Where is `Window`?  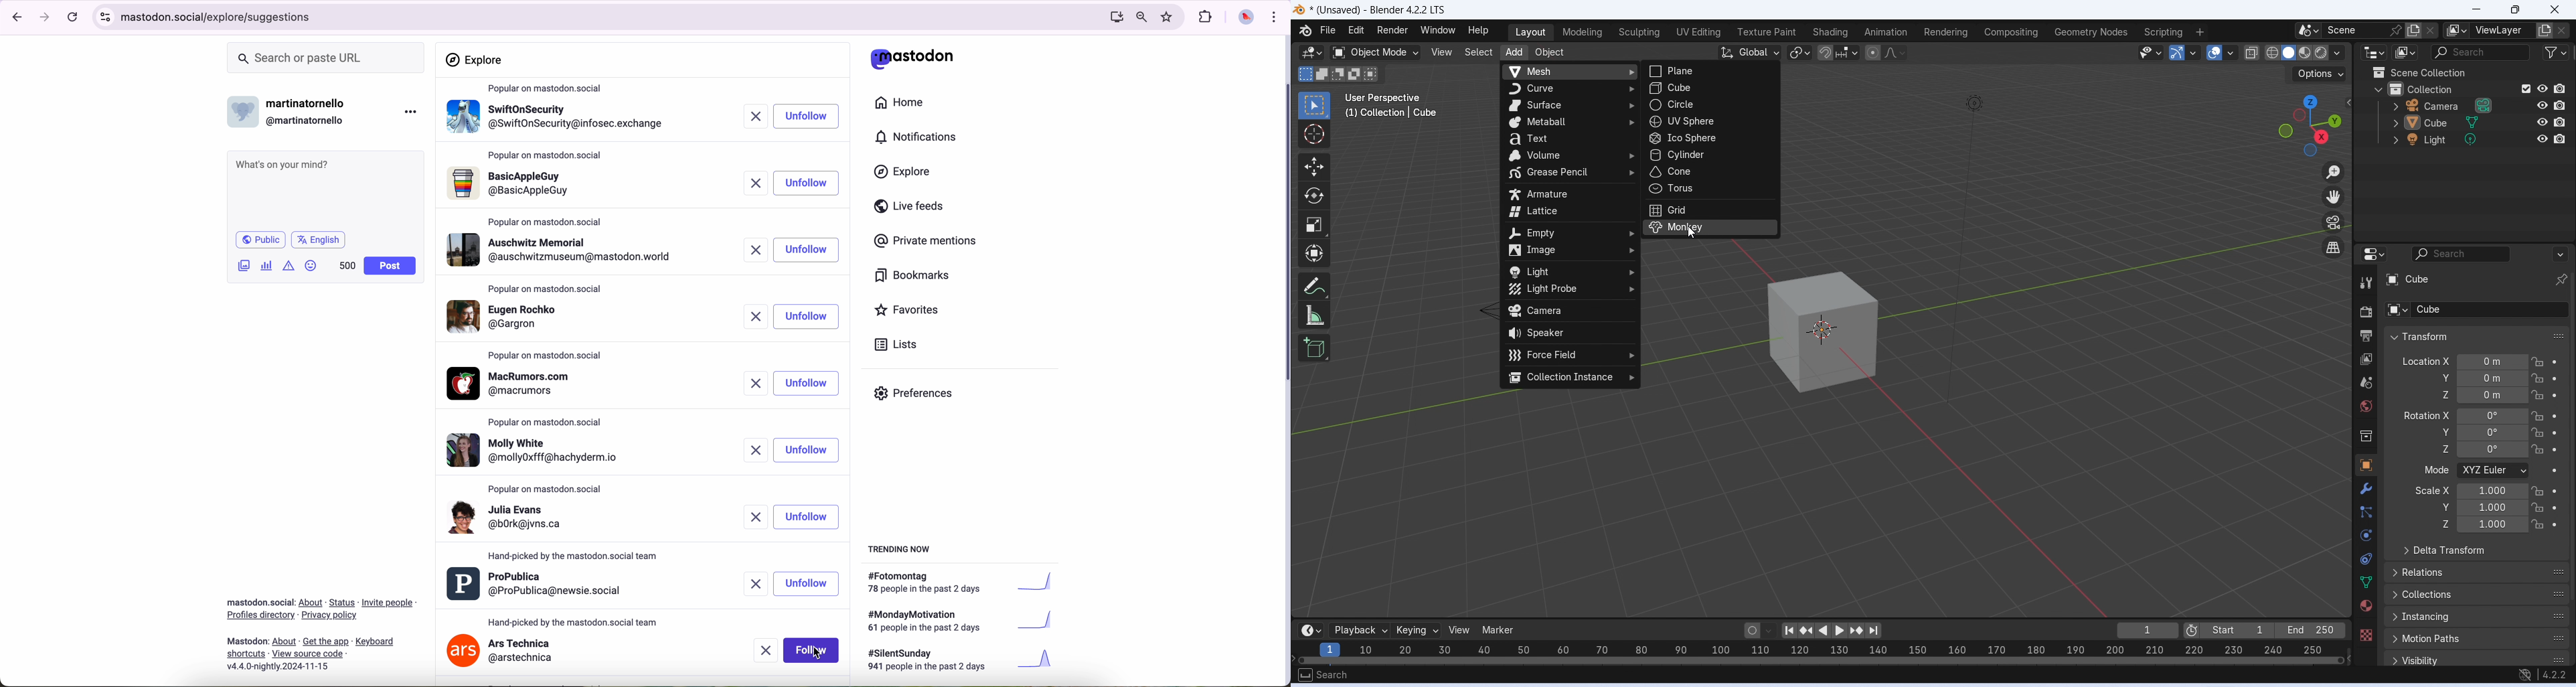
Window is located at coordinates (1437, 30).